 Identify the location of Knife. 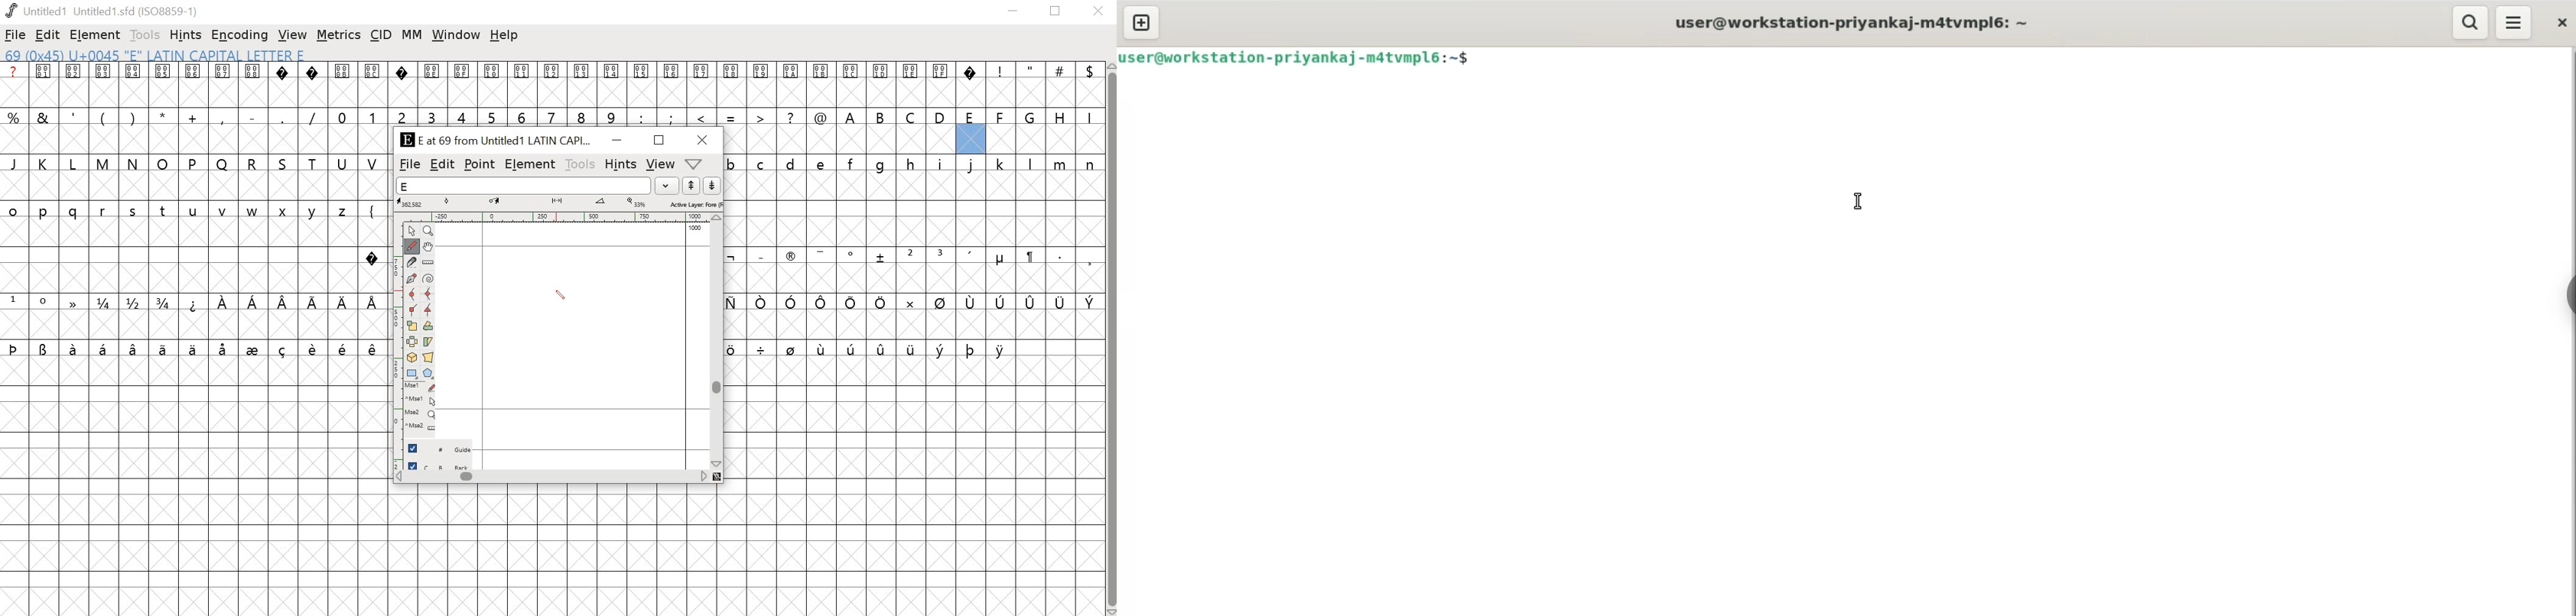
(413, 262).